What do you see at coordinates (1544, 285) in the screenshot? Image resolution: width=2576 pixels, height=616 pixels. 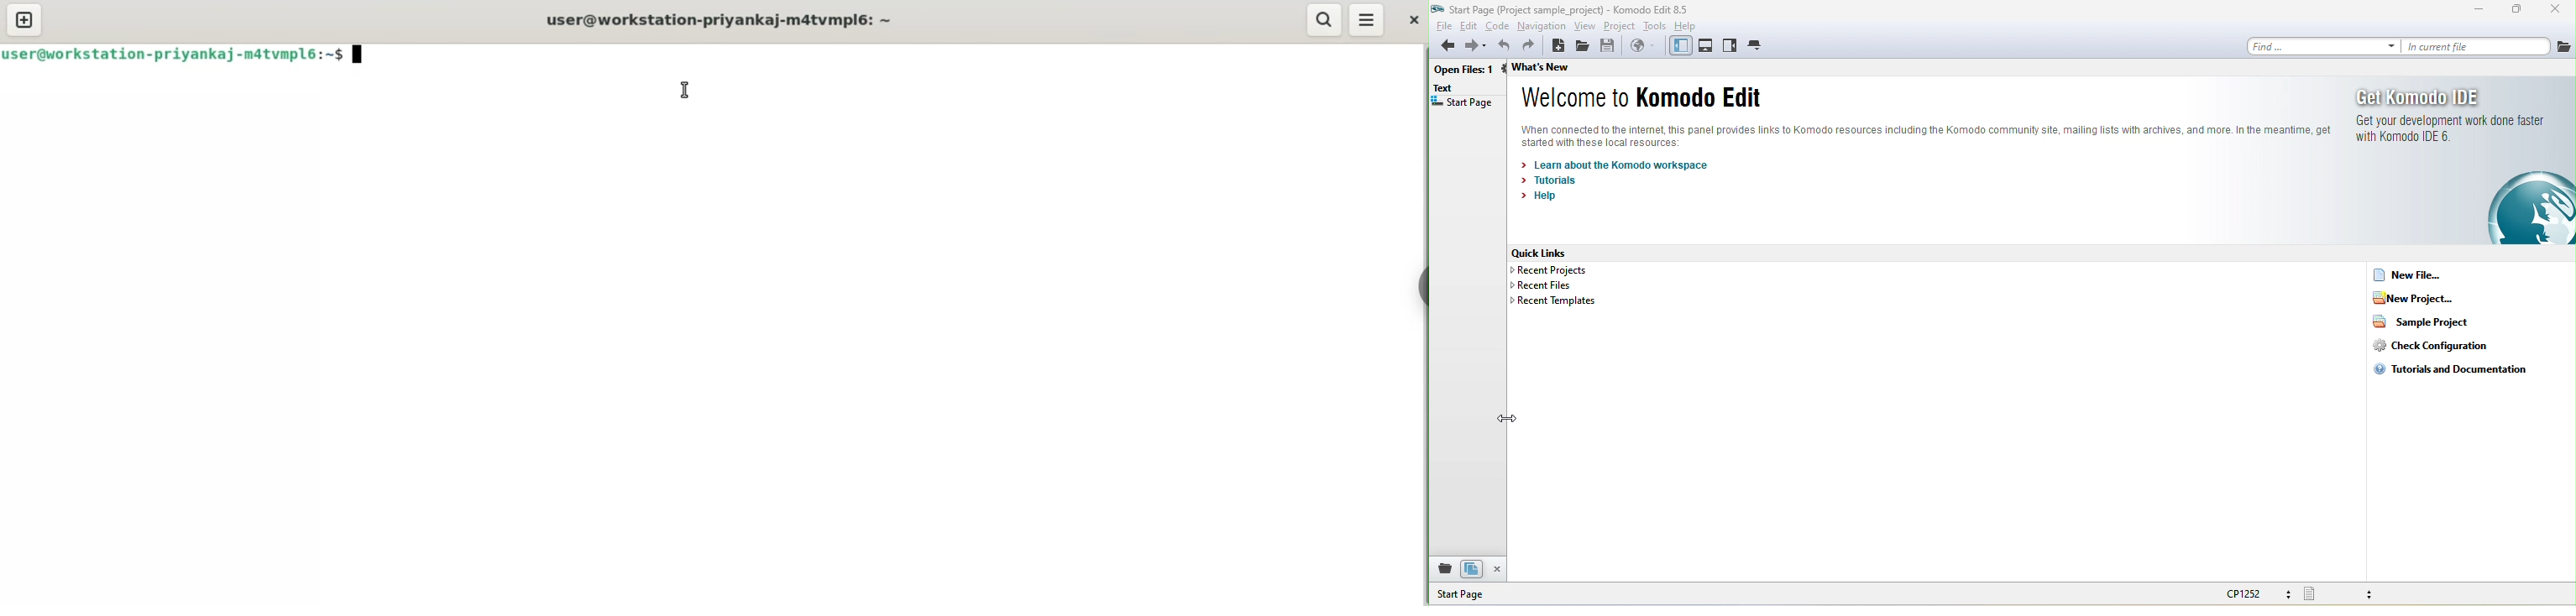 I see `recent files` at bounding box center [1544, 285].